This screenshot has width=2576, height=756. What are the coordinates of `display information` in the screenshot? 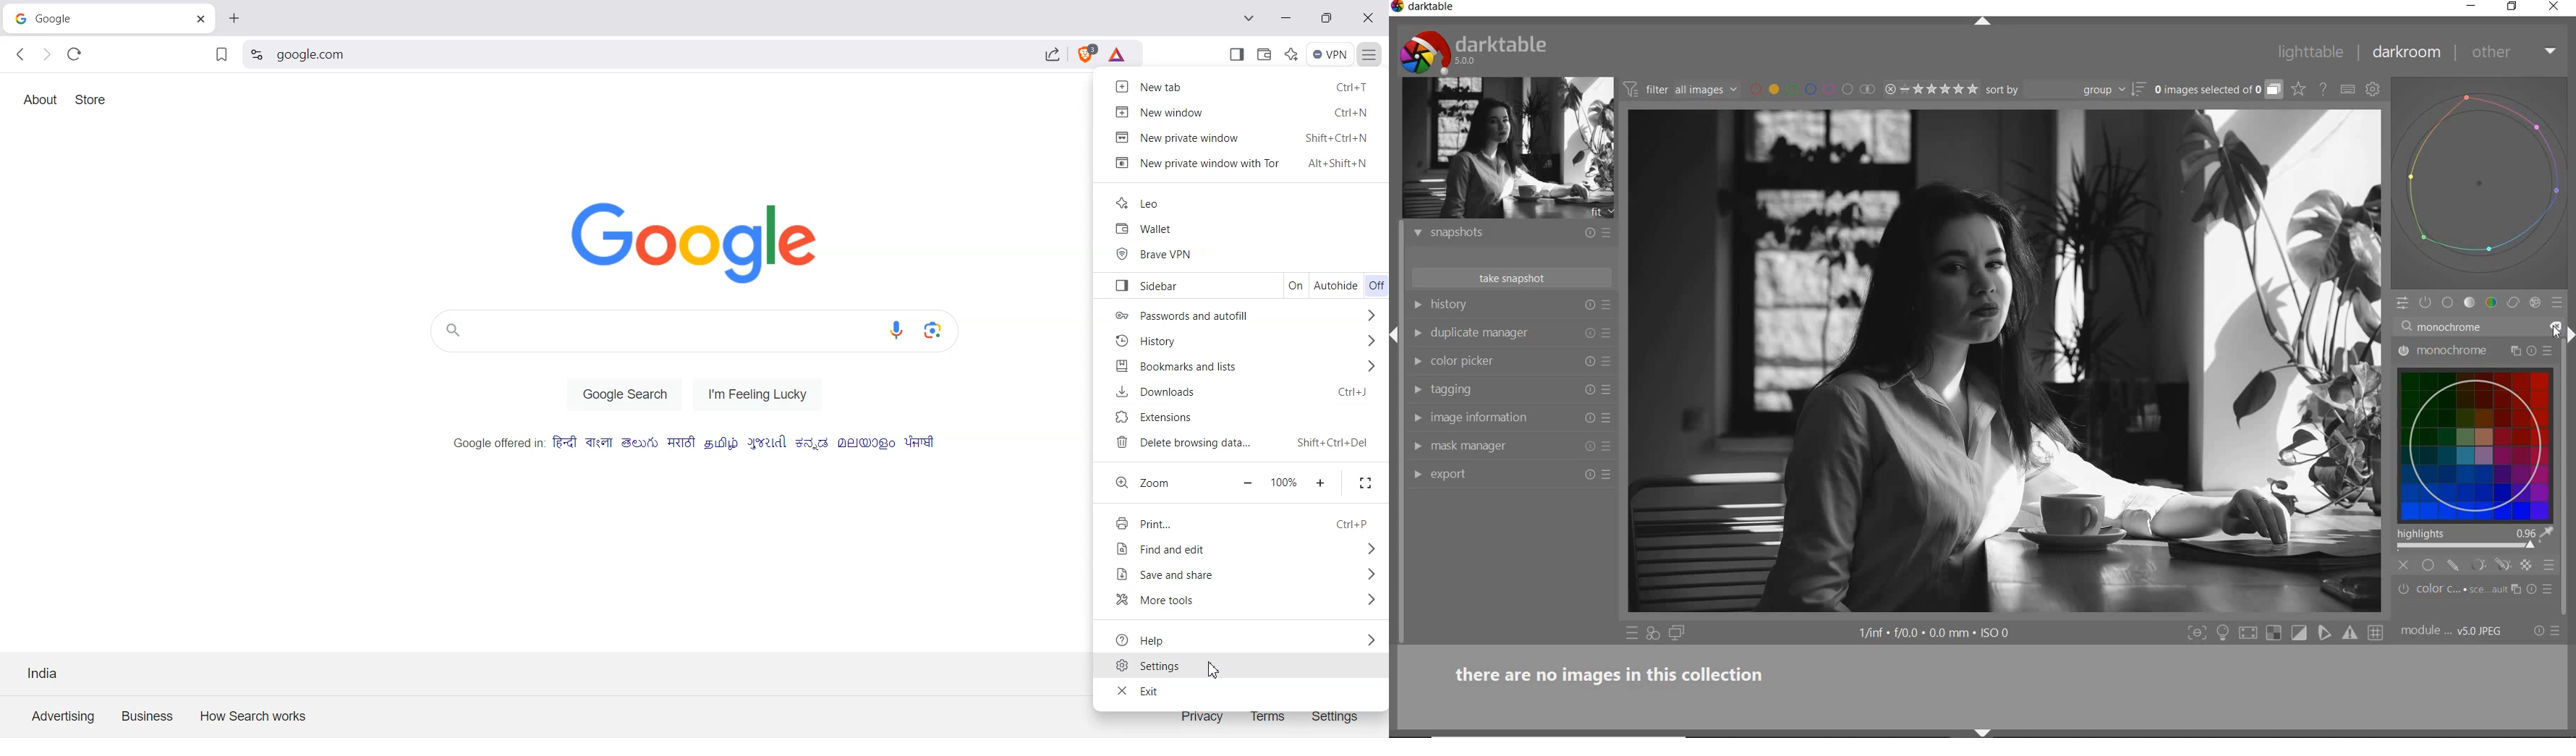 It's located at (1936, 634).